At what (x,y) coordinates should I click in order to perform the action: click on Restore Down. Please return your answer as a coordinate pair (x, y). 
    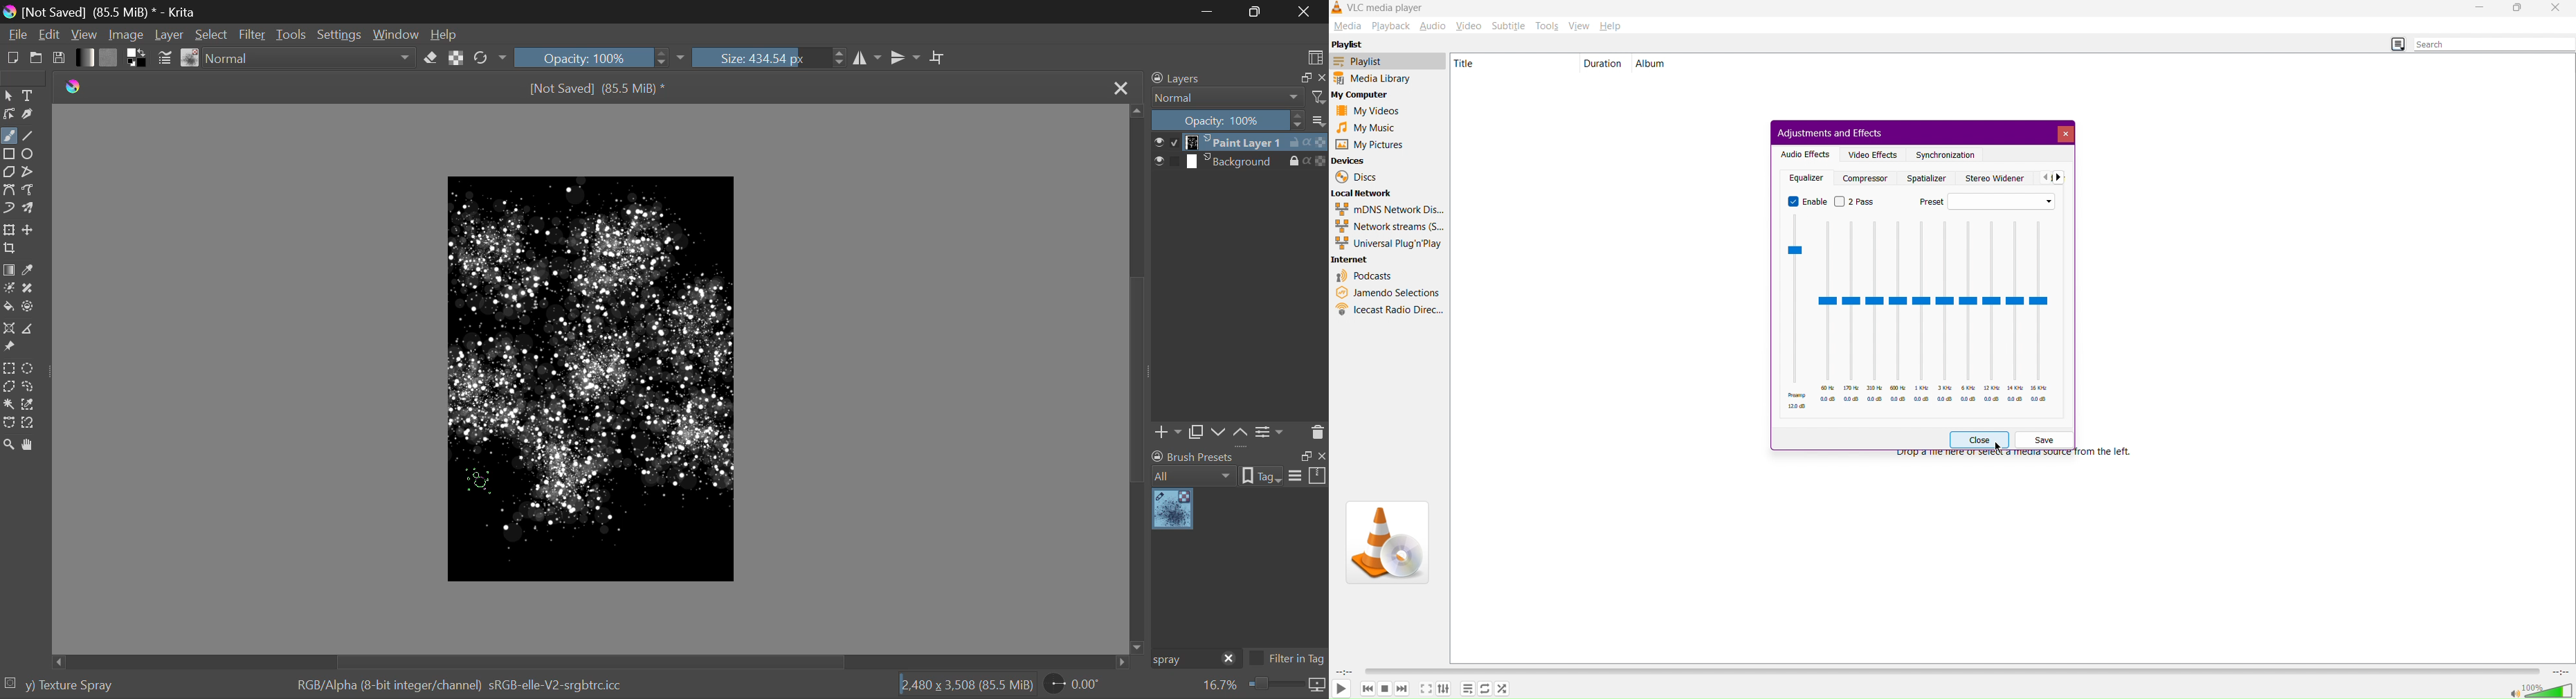
    Looking at the image, I should click on (1211, 11).